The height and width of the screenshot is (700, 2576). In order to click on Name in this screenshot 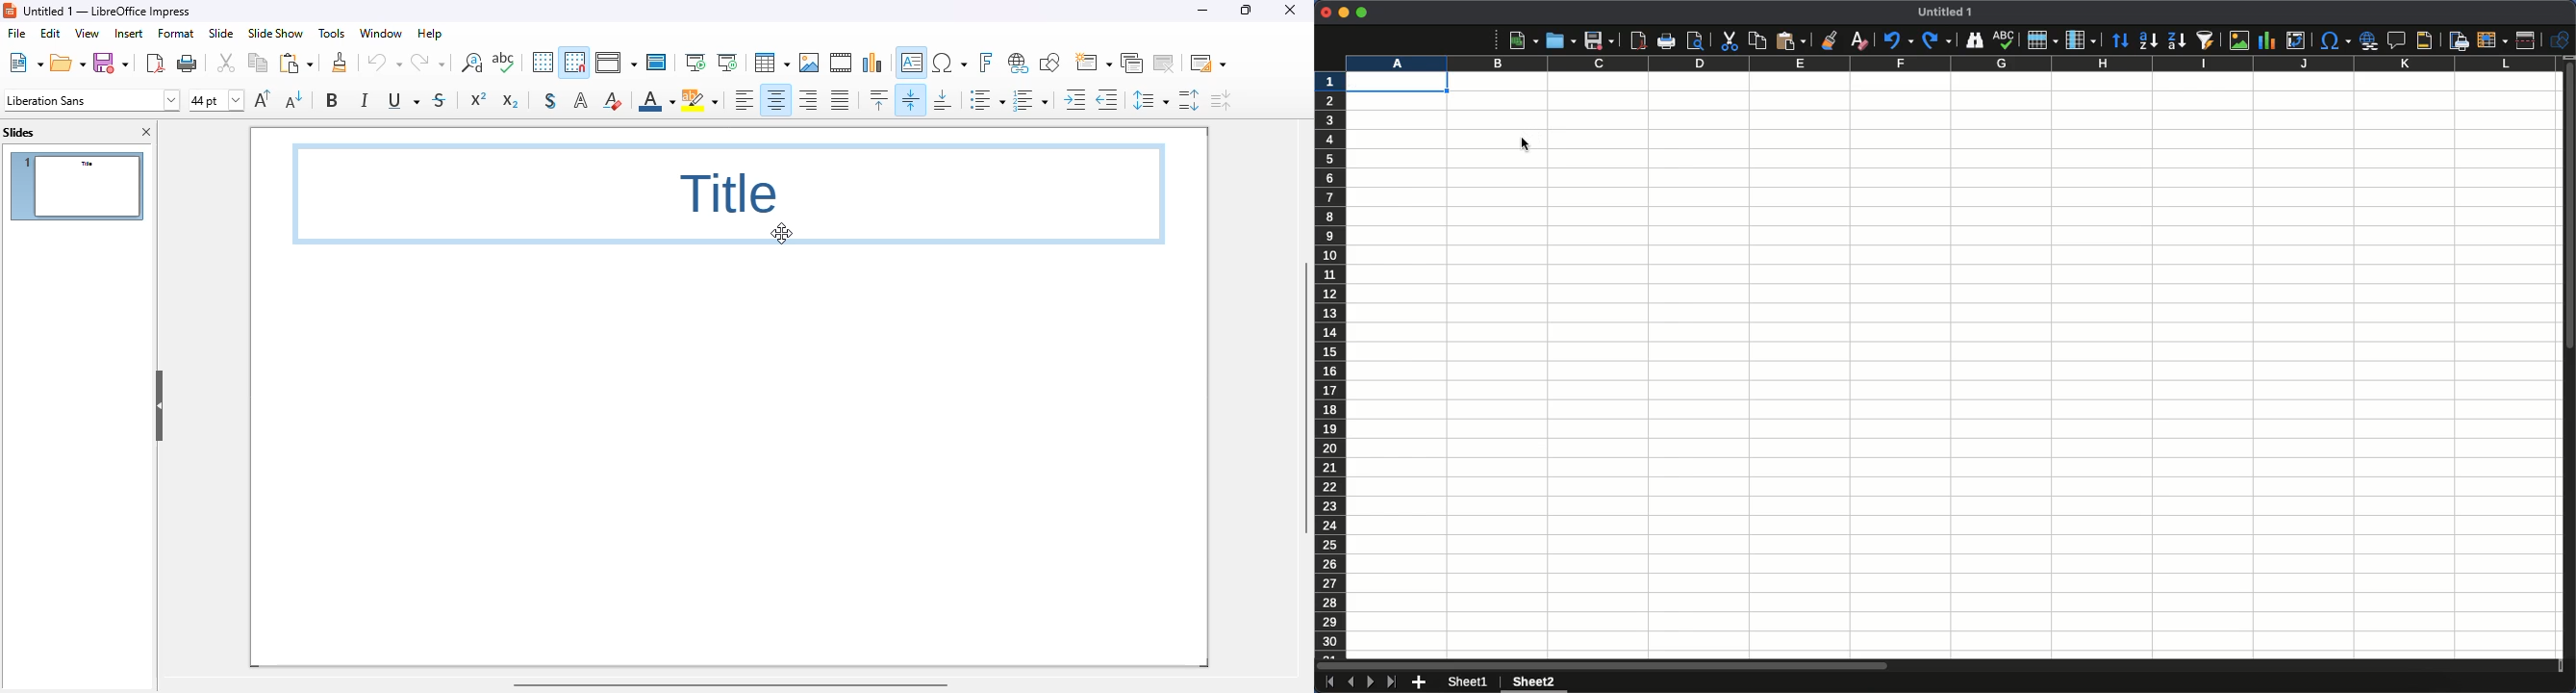, I will do `click(1948, 11)`.